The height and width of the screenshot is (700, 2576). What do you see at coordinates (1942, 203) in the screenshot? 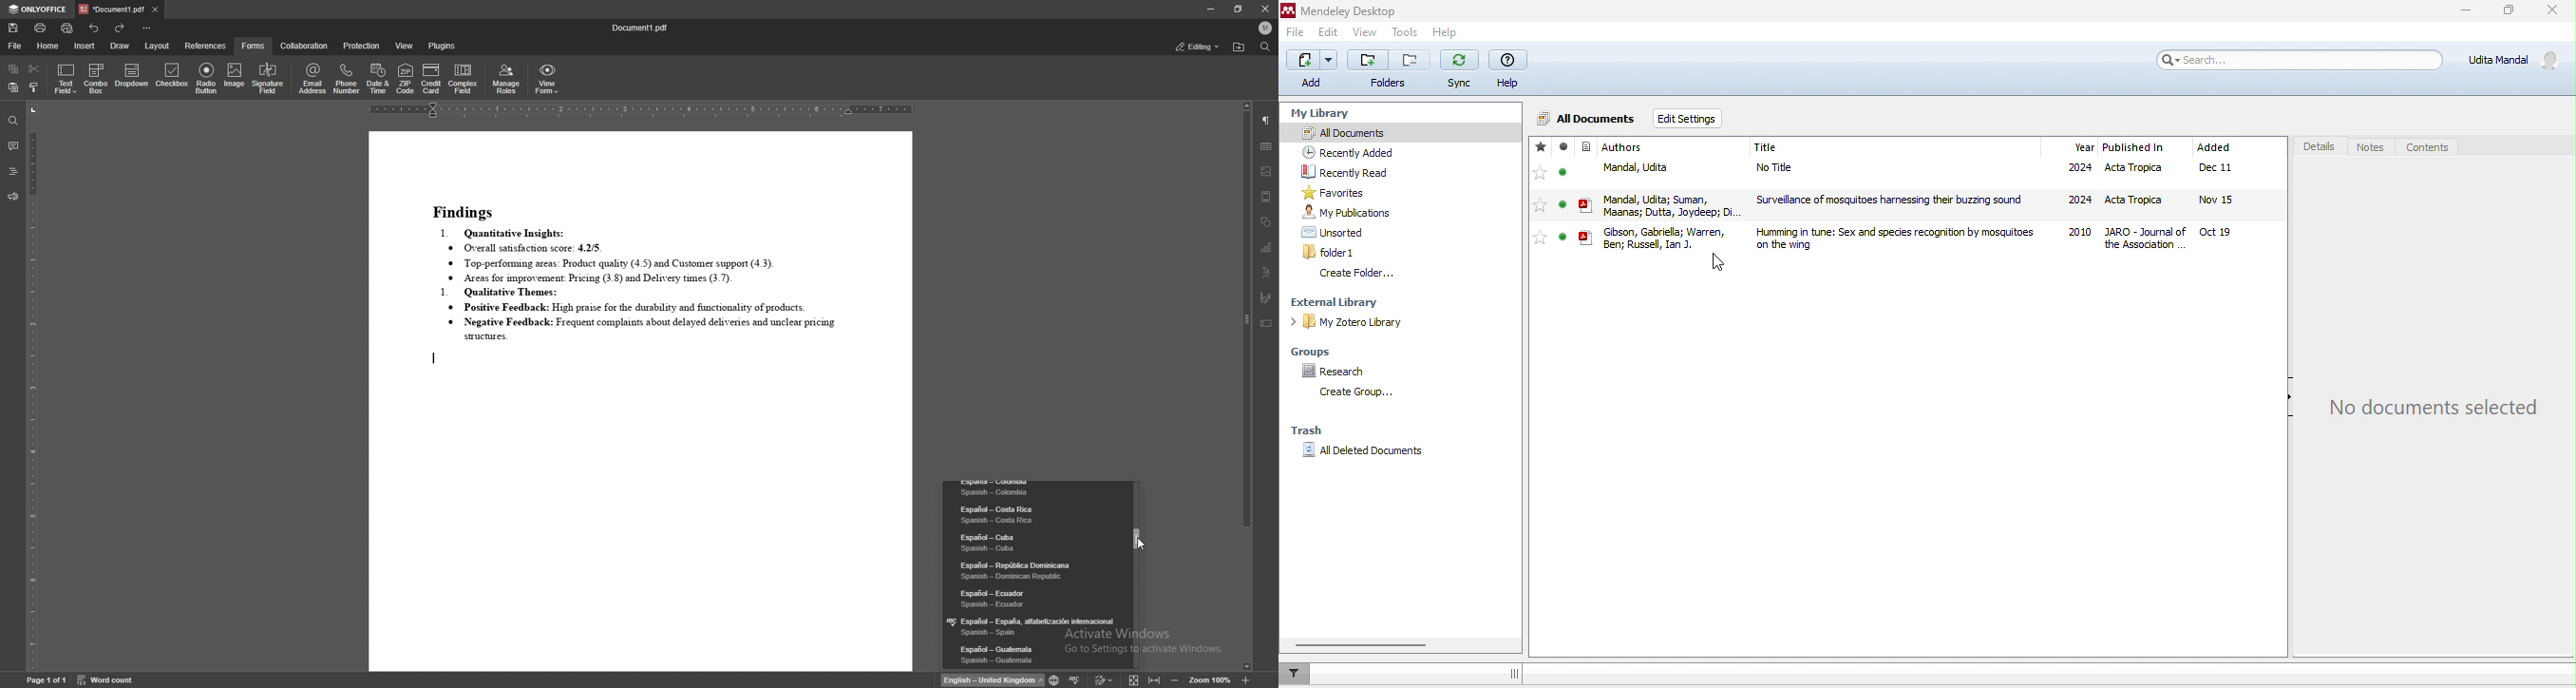
I see `file` at bounding box center [1942, 203].